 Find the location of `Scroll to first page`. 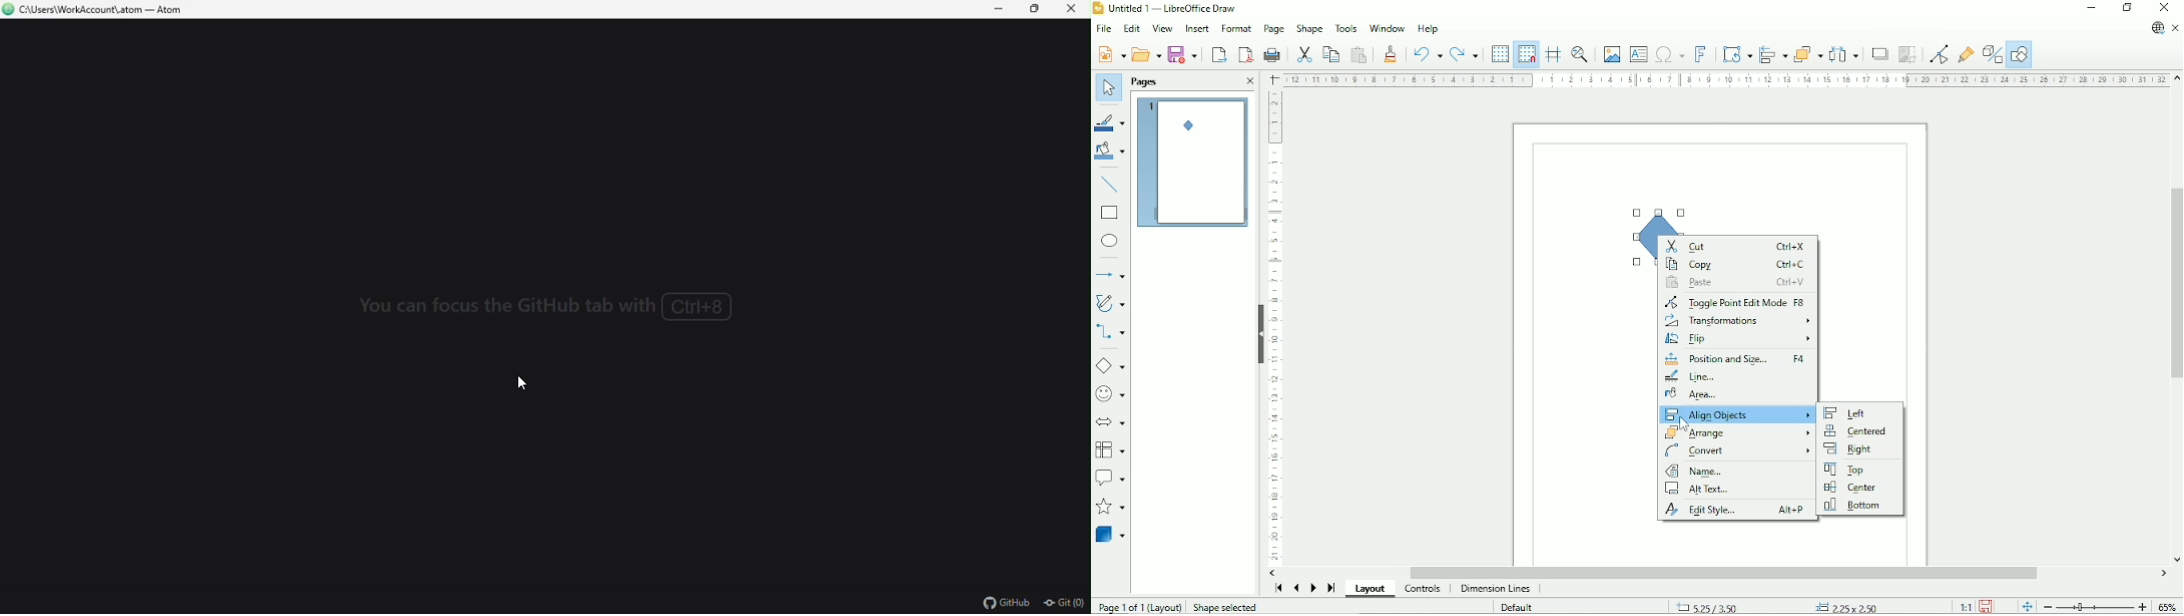

Scroll to first page is located at coordinates (1277, 588).